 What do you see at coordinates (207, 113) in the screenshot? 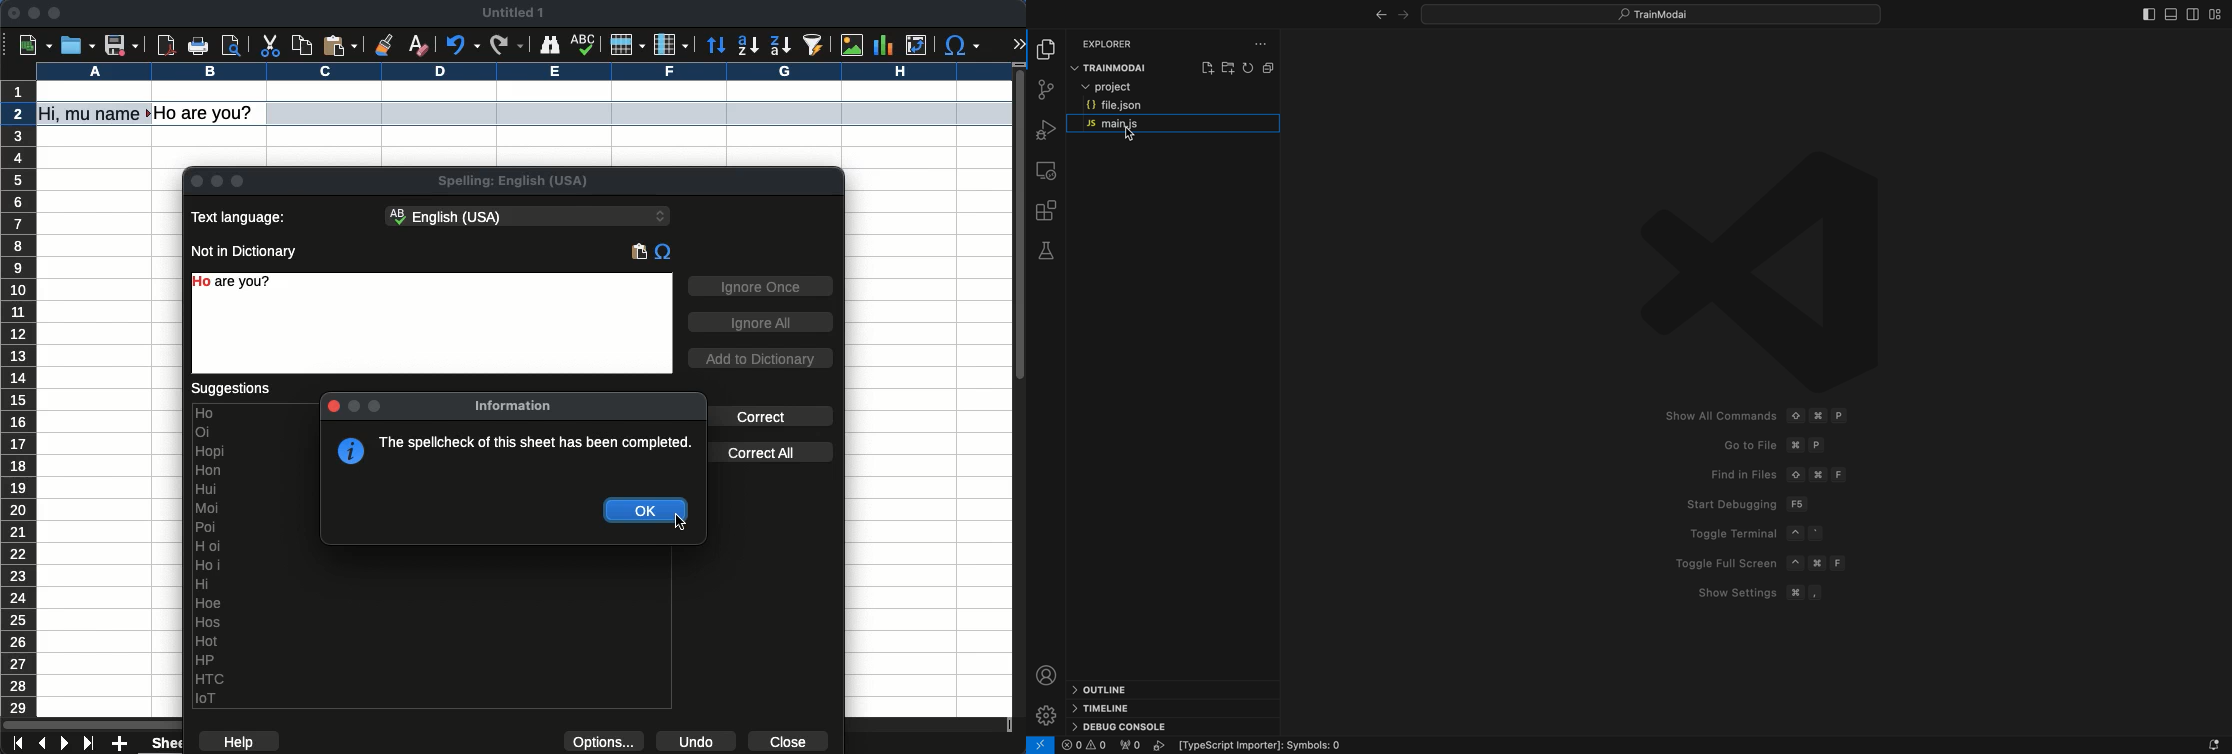
I see `Hoi are you?` at bounding box center [207, 113].